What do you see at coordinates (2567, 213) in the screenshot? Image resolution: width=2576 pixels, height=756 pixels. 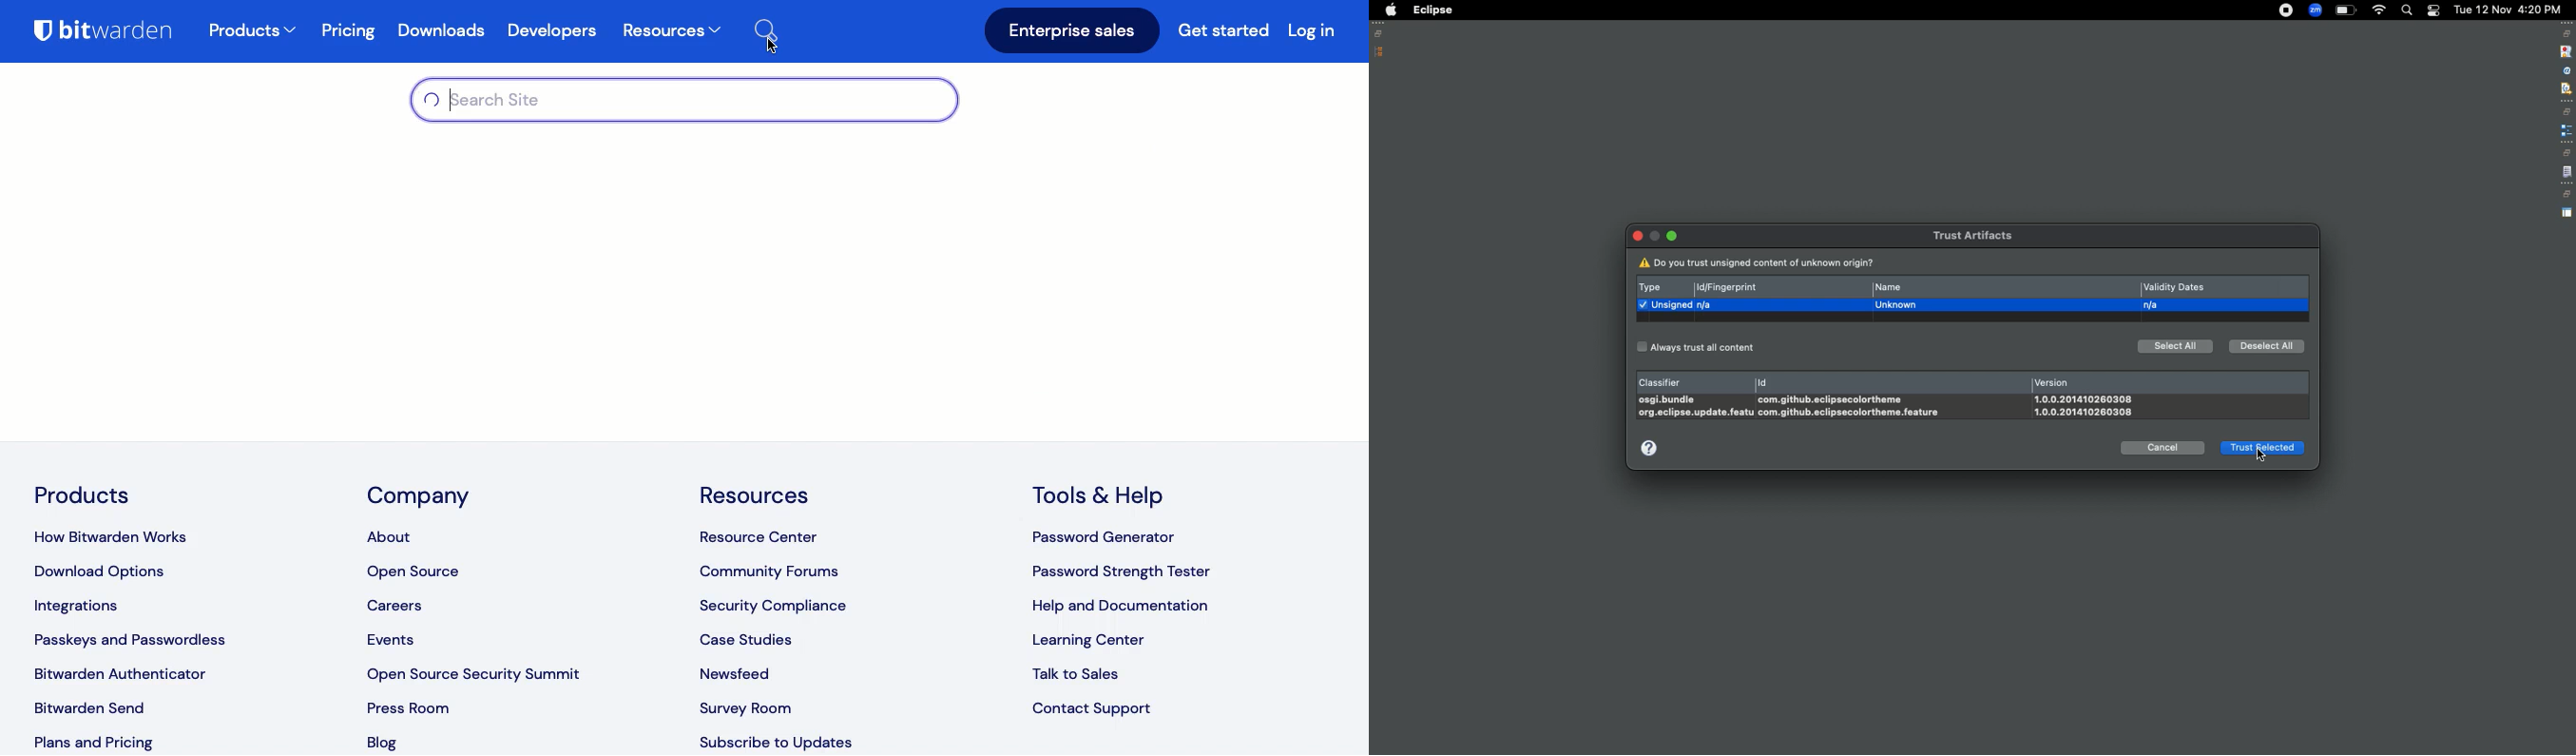 I see `perspective` at bounding box center [2567, 213].